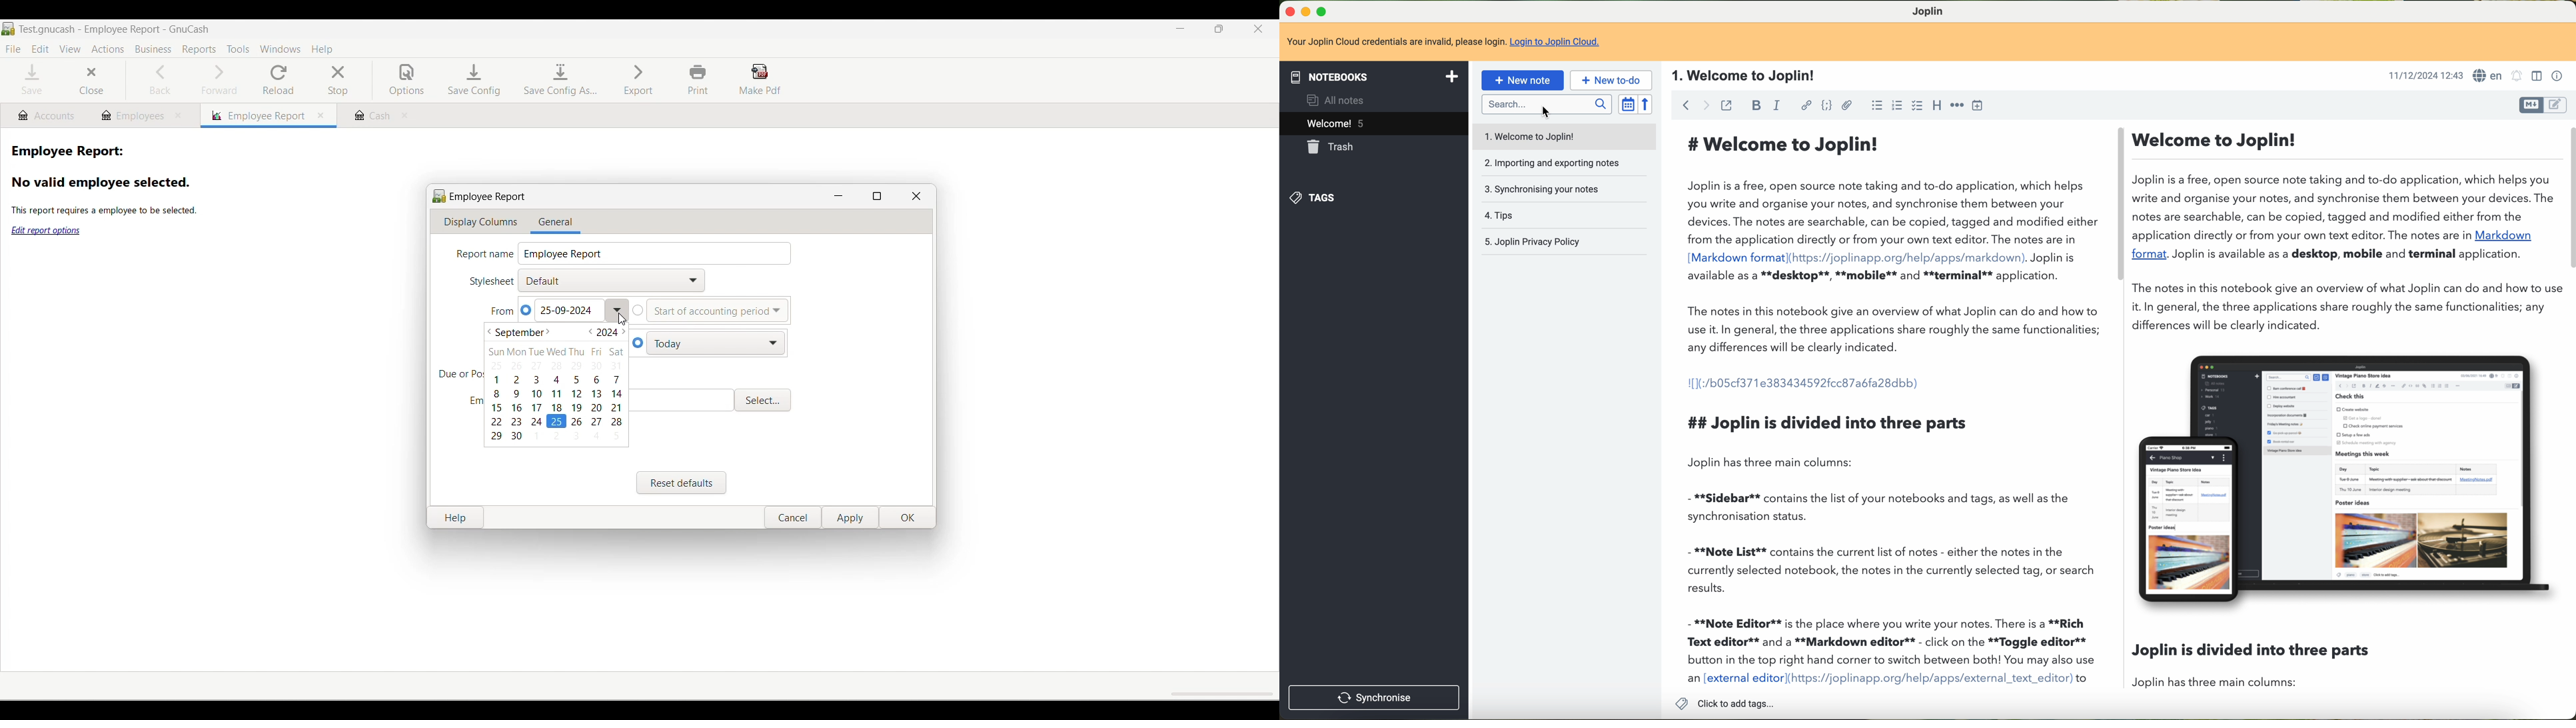  I want to click on tips, so click(1564, 216).